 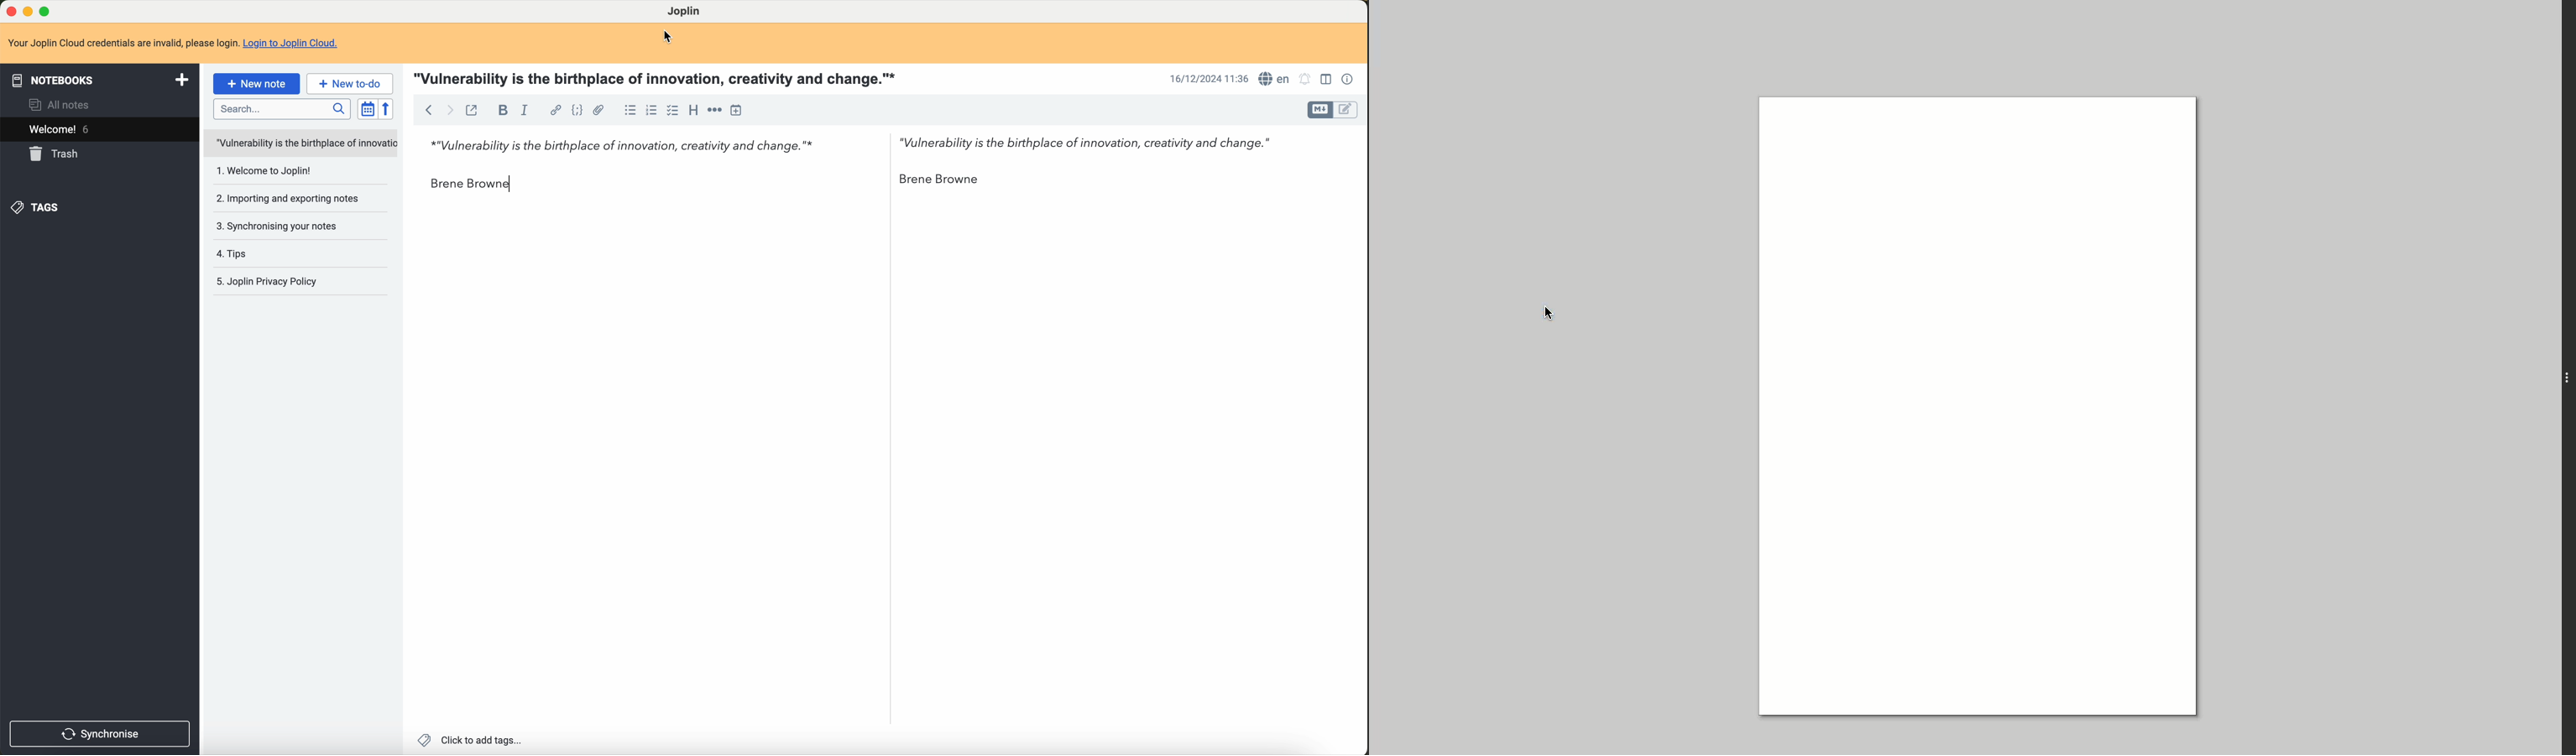 What do you see at coordinates (287, 199) in the screenshot?
I see `2.importing and exporting notes` at bounding box center [287, 199].